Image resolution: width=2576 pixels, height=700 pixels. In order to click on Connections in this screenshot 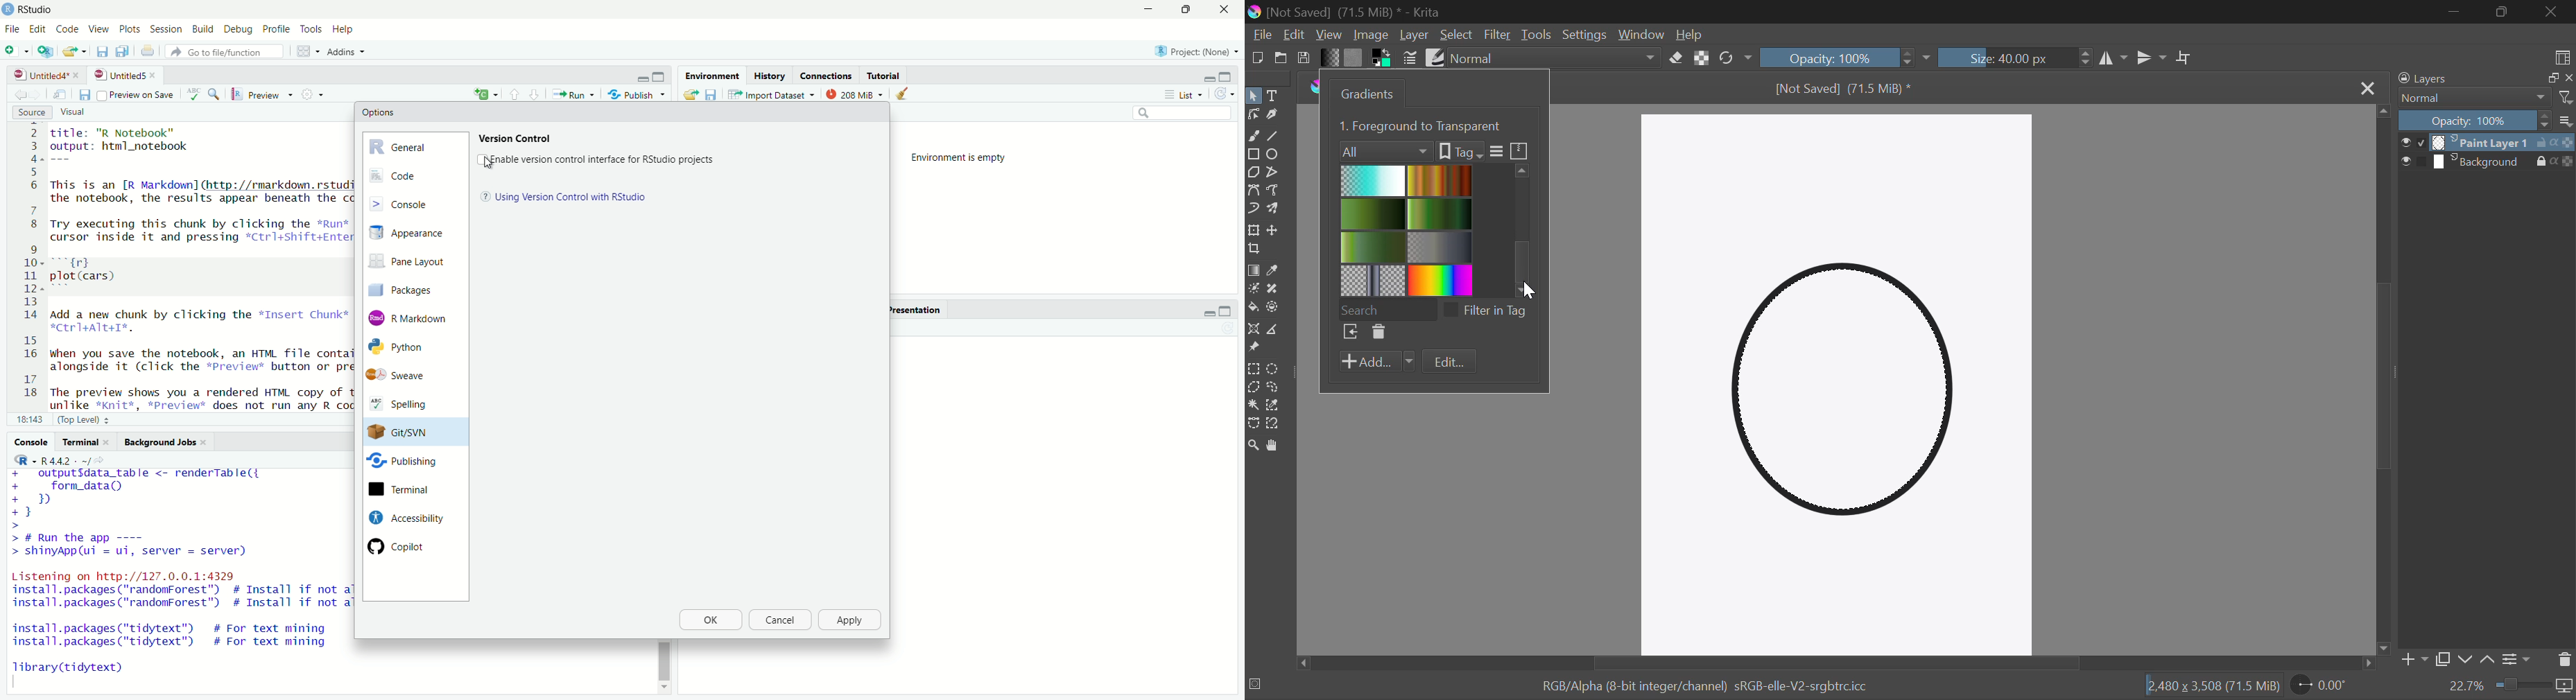, I will do `click(826, 75)`.